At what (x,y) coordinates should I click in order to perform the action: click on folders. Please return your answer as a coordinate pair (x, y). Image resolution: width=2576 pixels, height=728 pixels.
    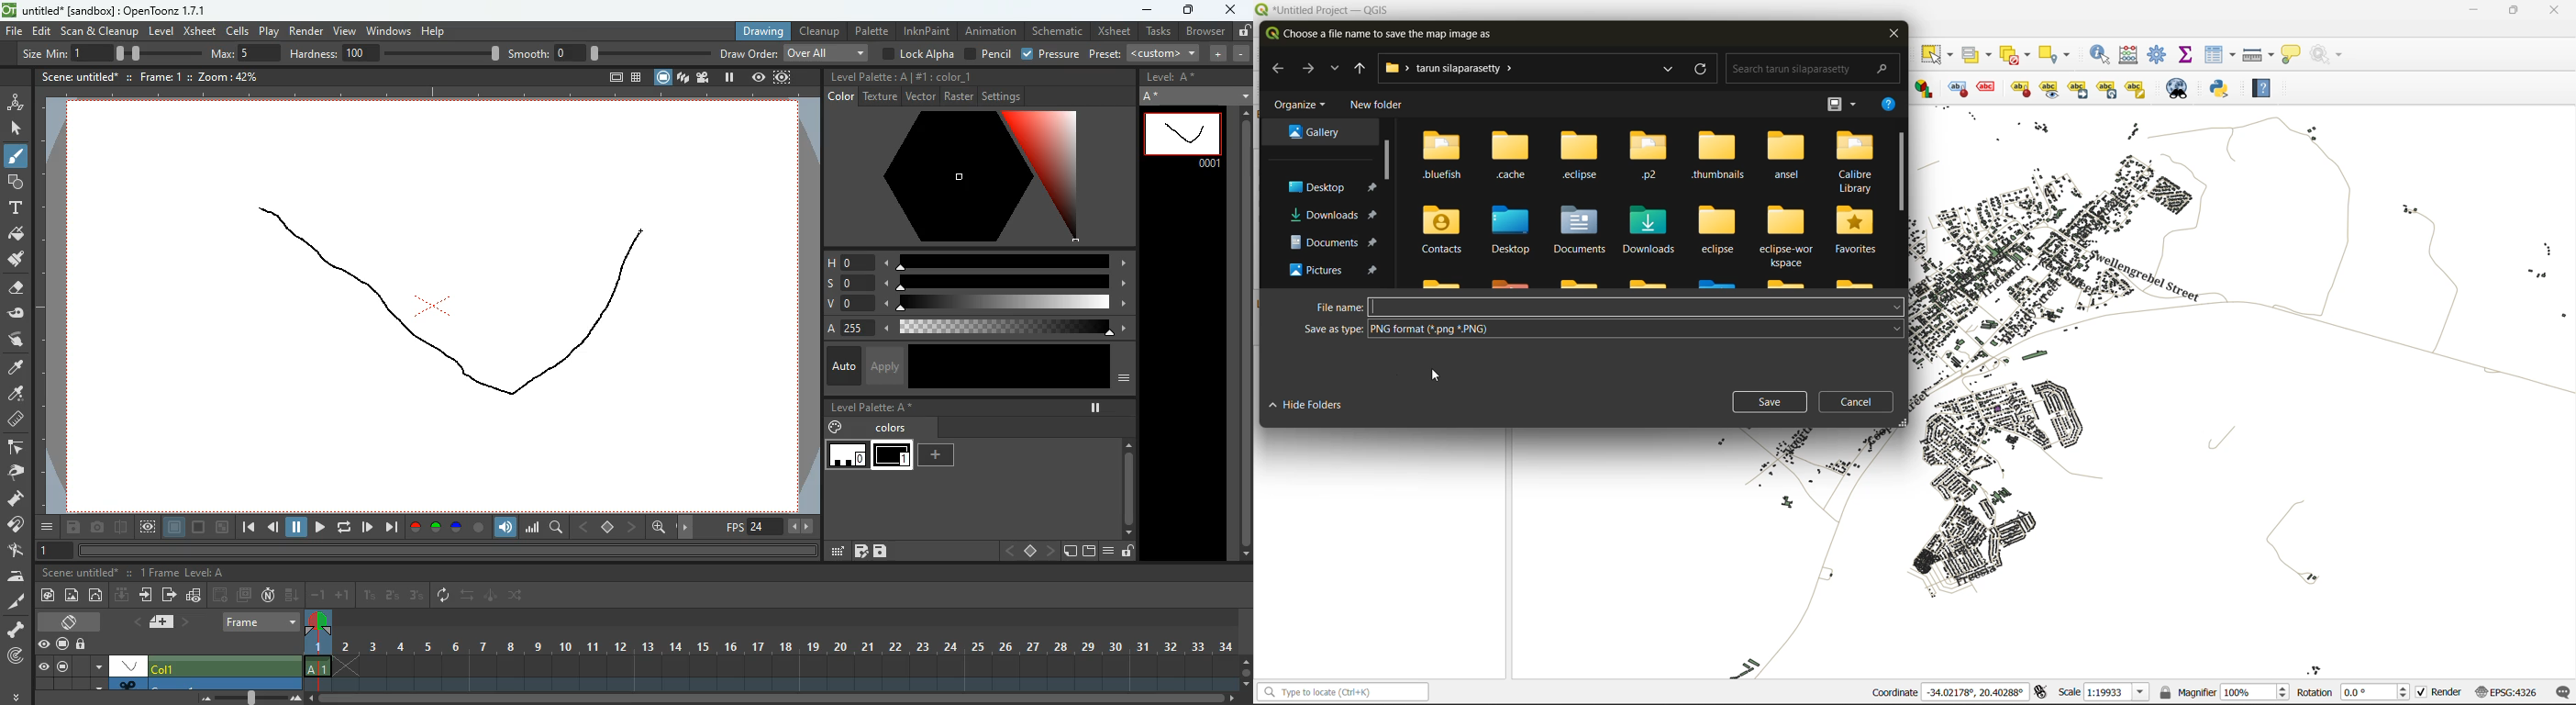
    Looking at the image, I should click on (1650, 206).